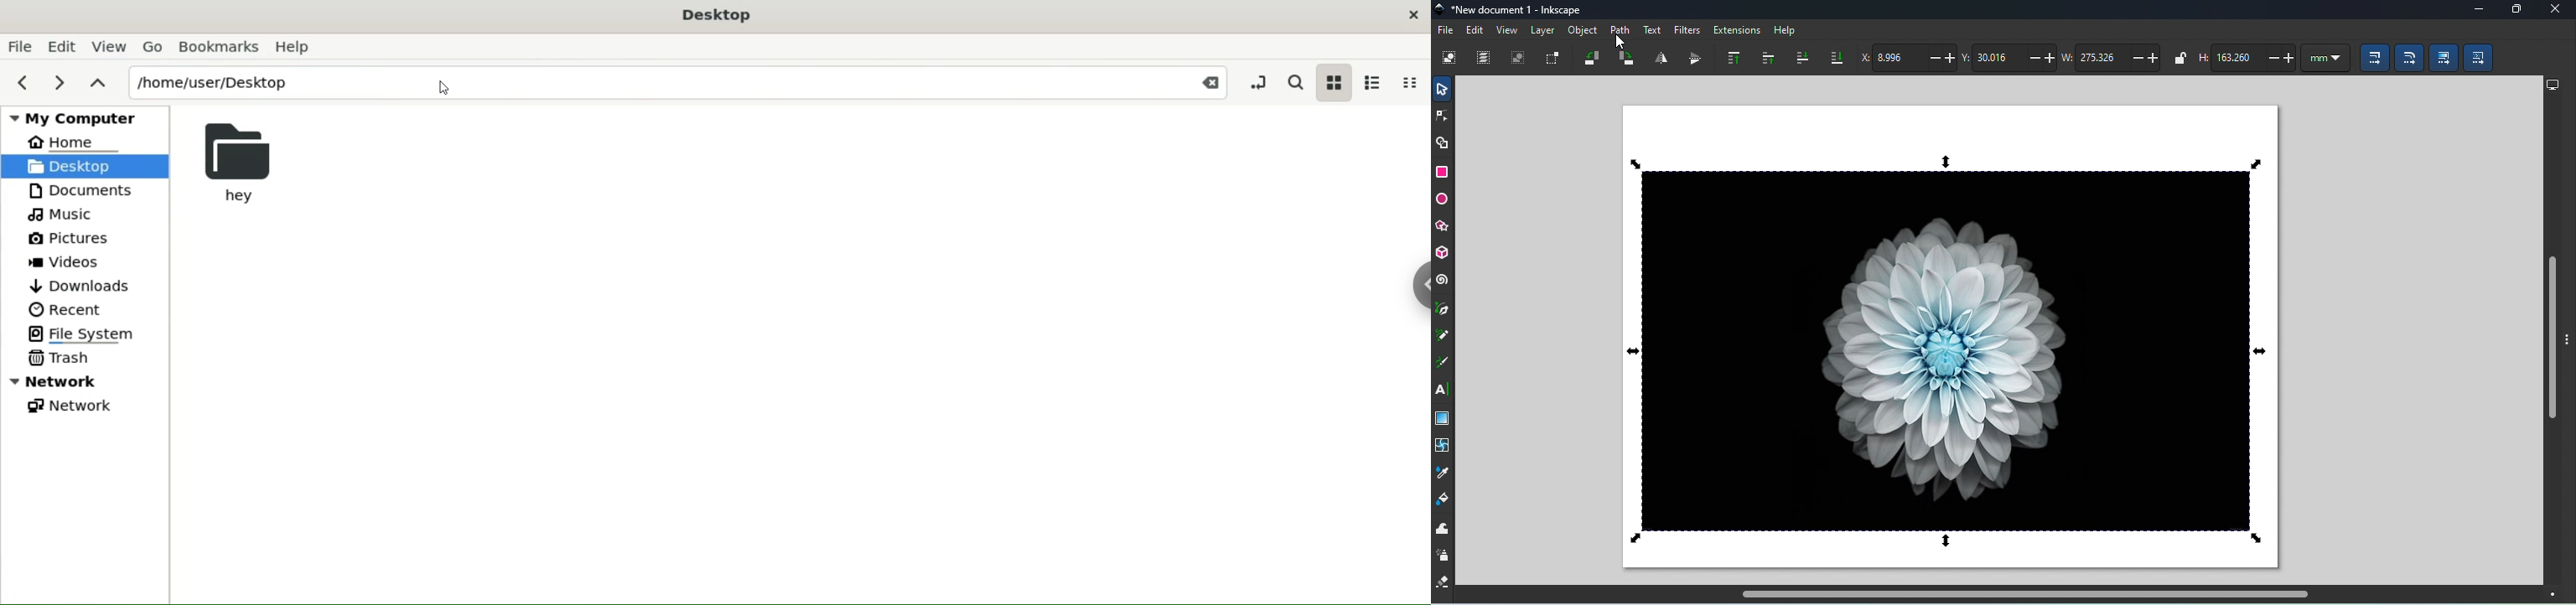  What do you see at coordinates (1729, 58) in the screenshot?
I see `Raise selection to top` at bounding box center [1729, 58].